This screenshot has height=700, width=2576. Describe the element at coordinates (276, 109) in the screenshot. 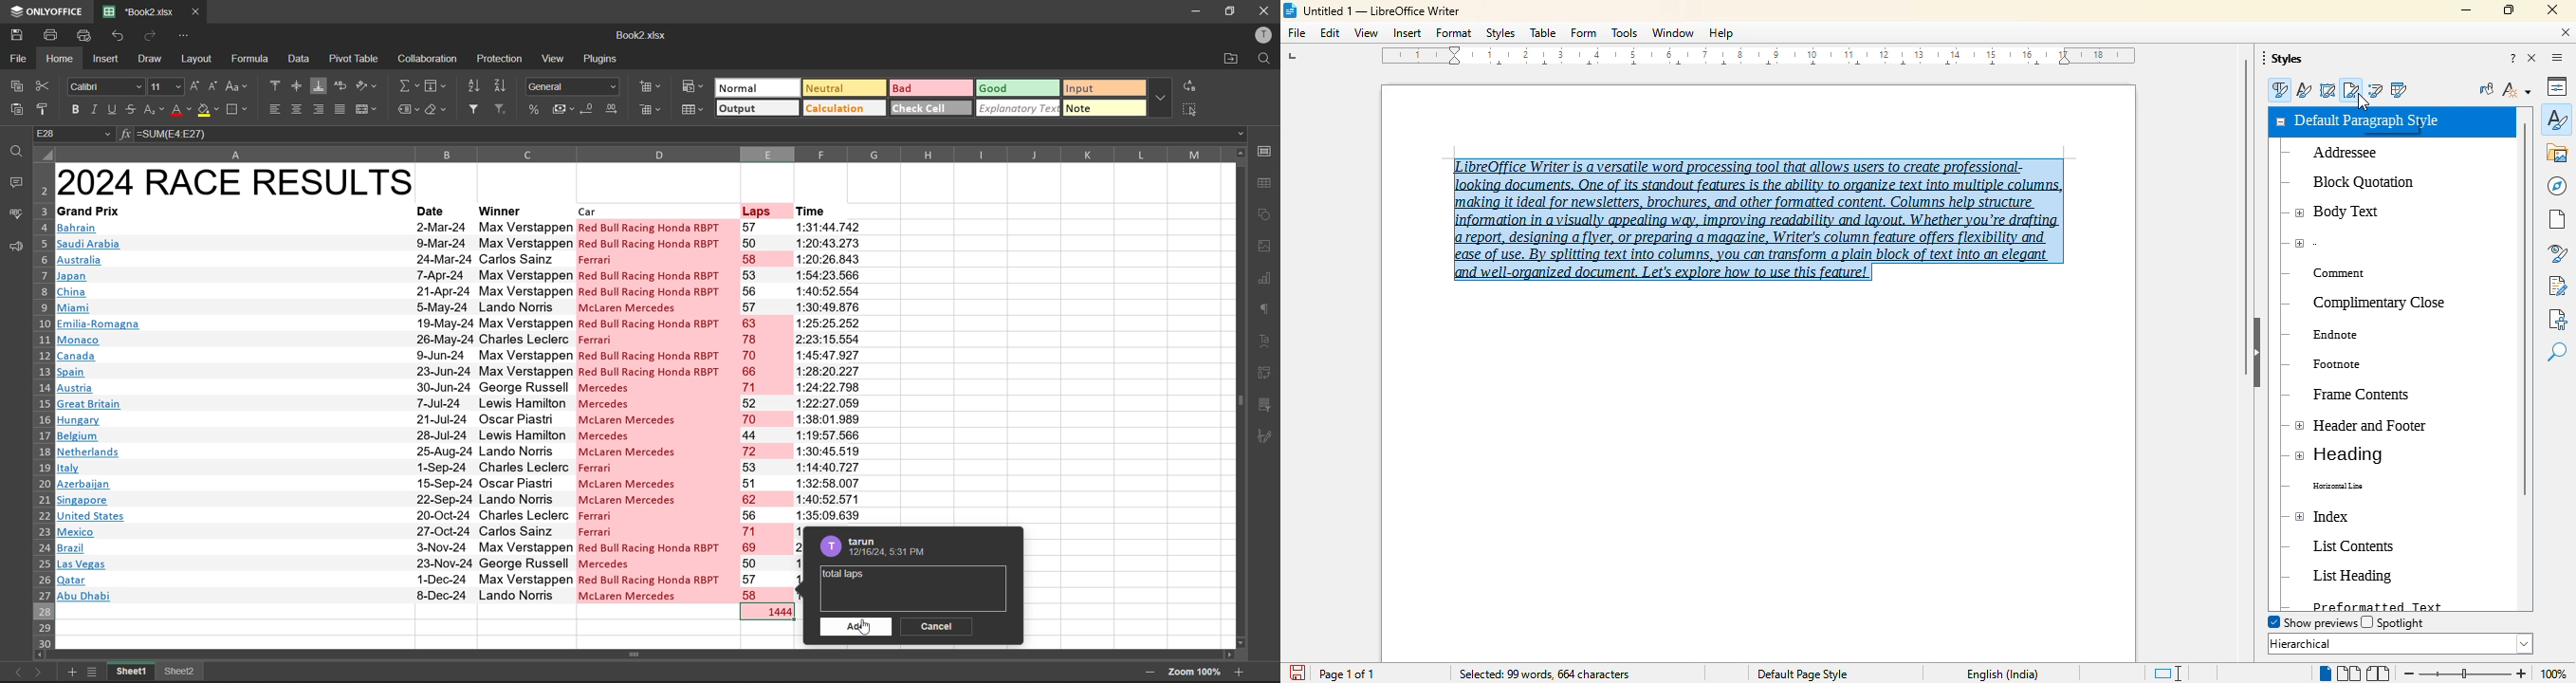

I see `align left` at that location.